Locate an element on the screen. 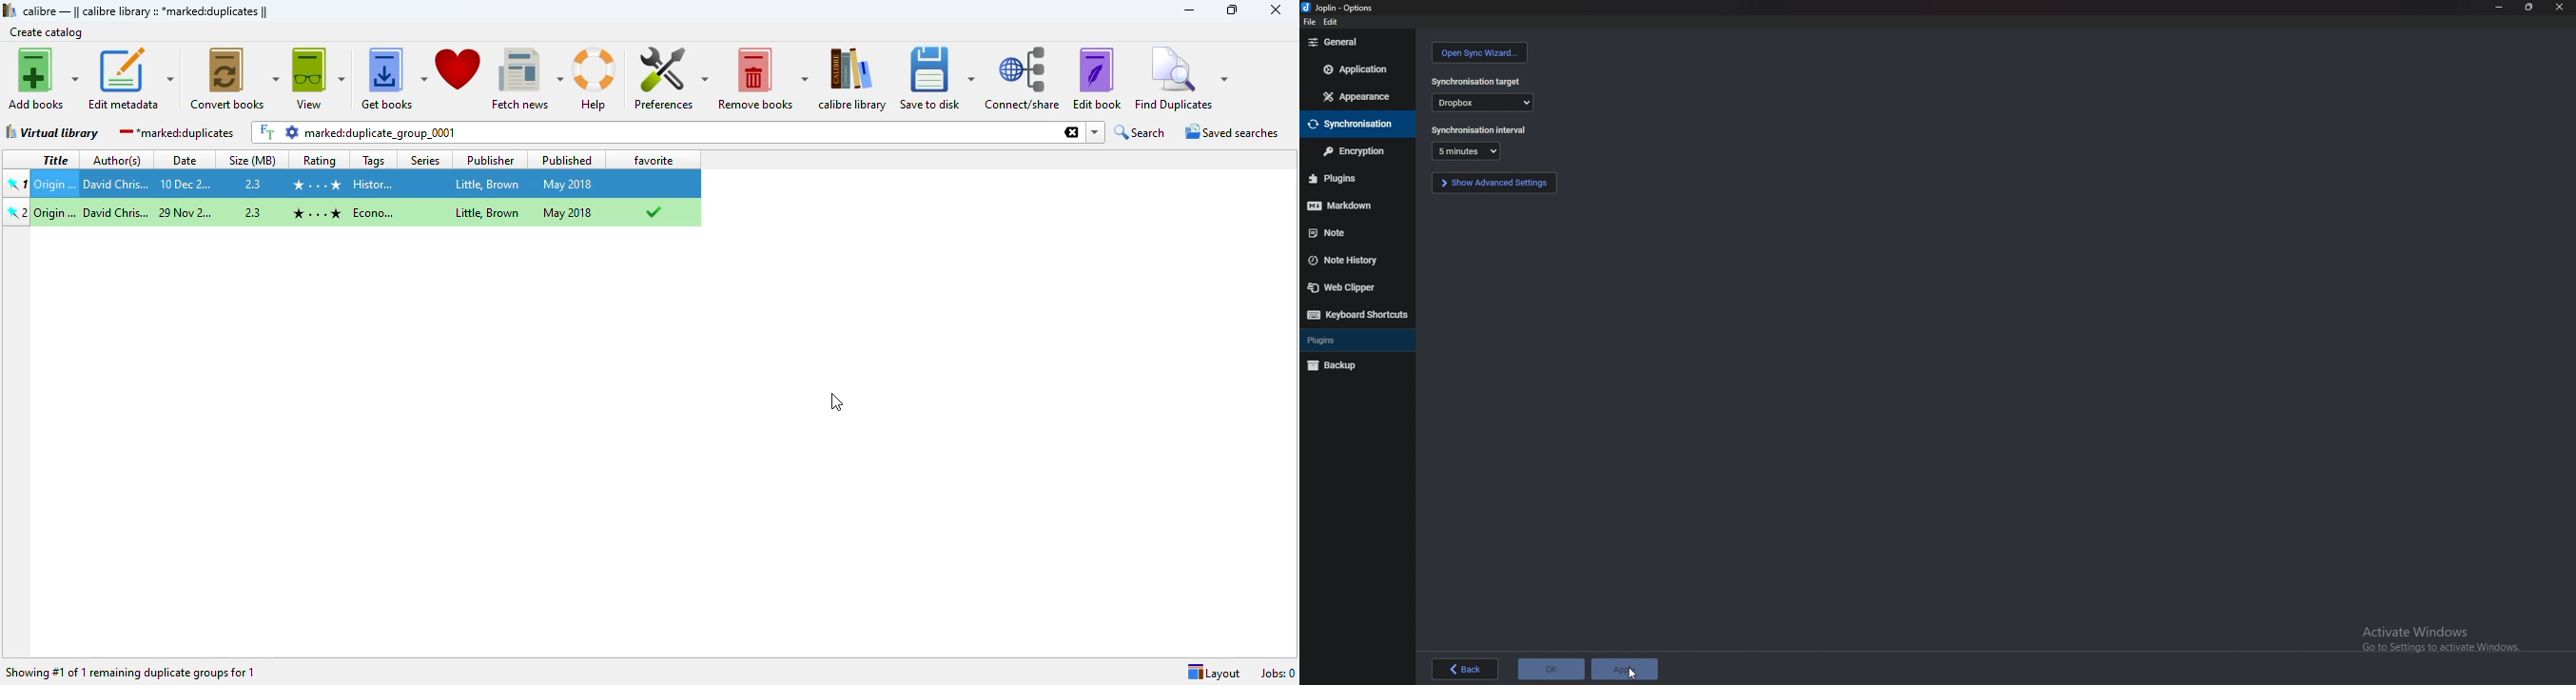  encryption is located at coordinates (1357, 151).